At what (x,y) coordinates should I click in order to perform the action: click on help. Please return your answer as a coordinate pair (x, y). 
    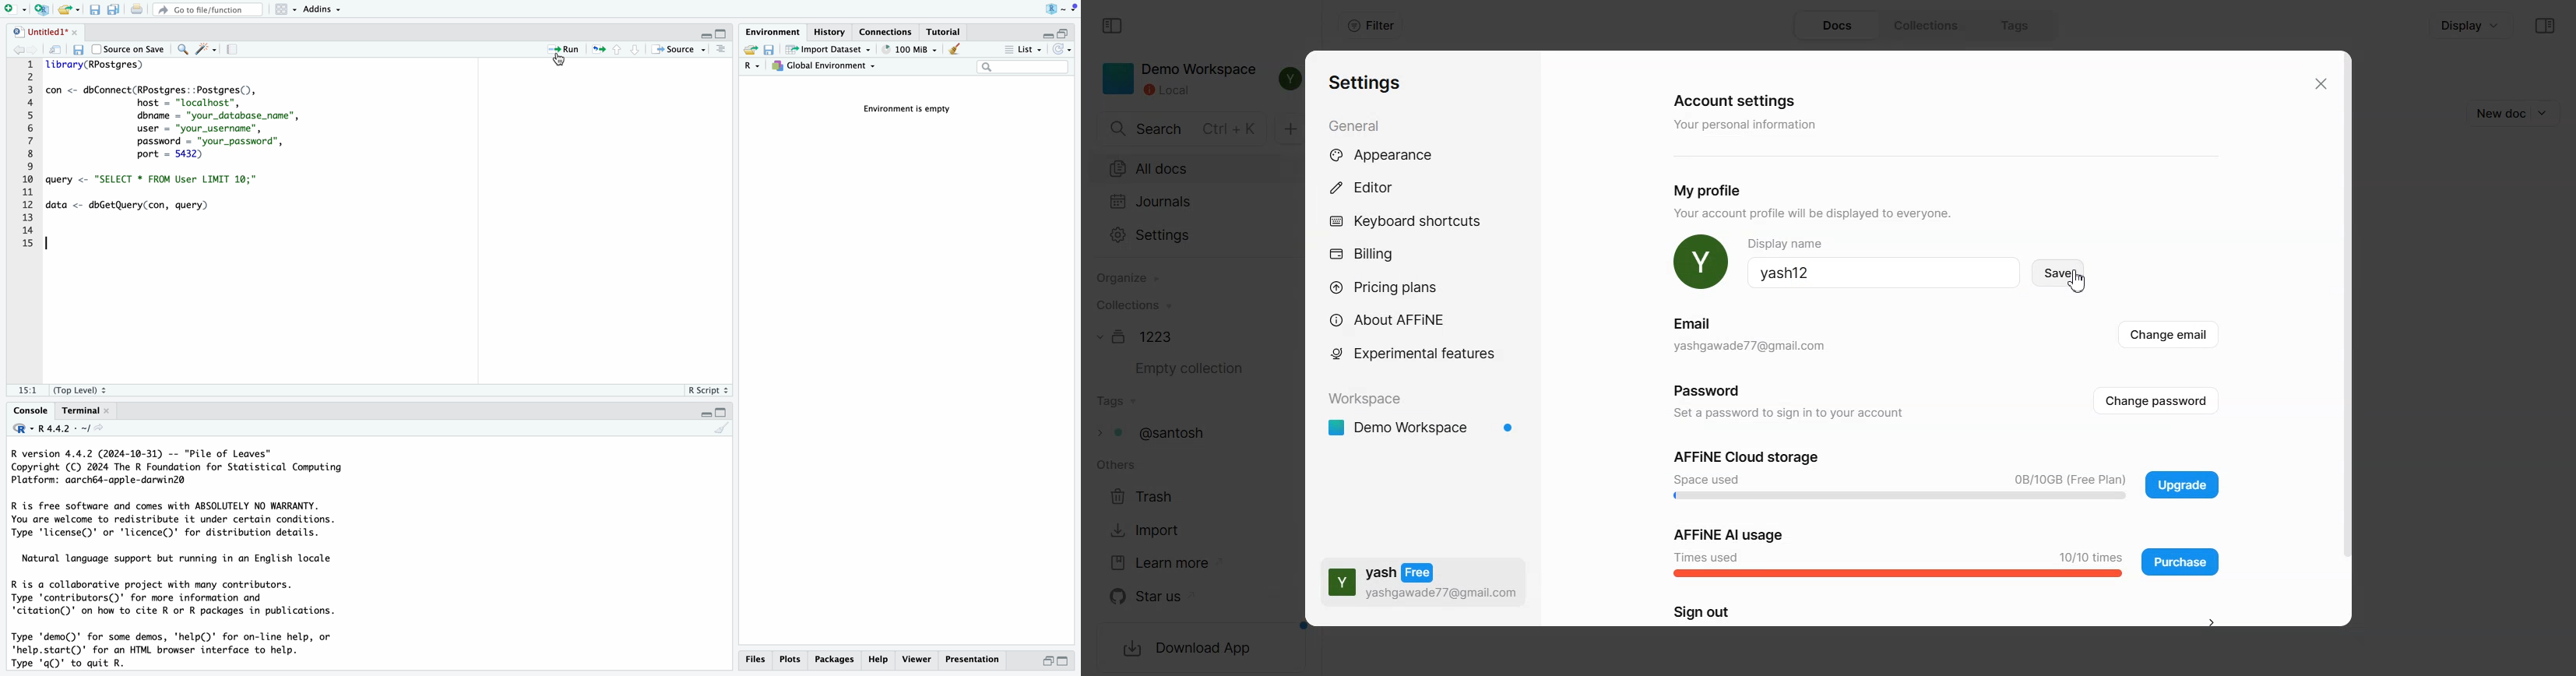
    Looking at the image, I should click on (878, 661).